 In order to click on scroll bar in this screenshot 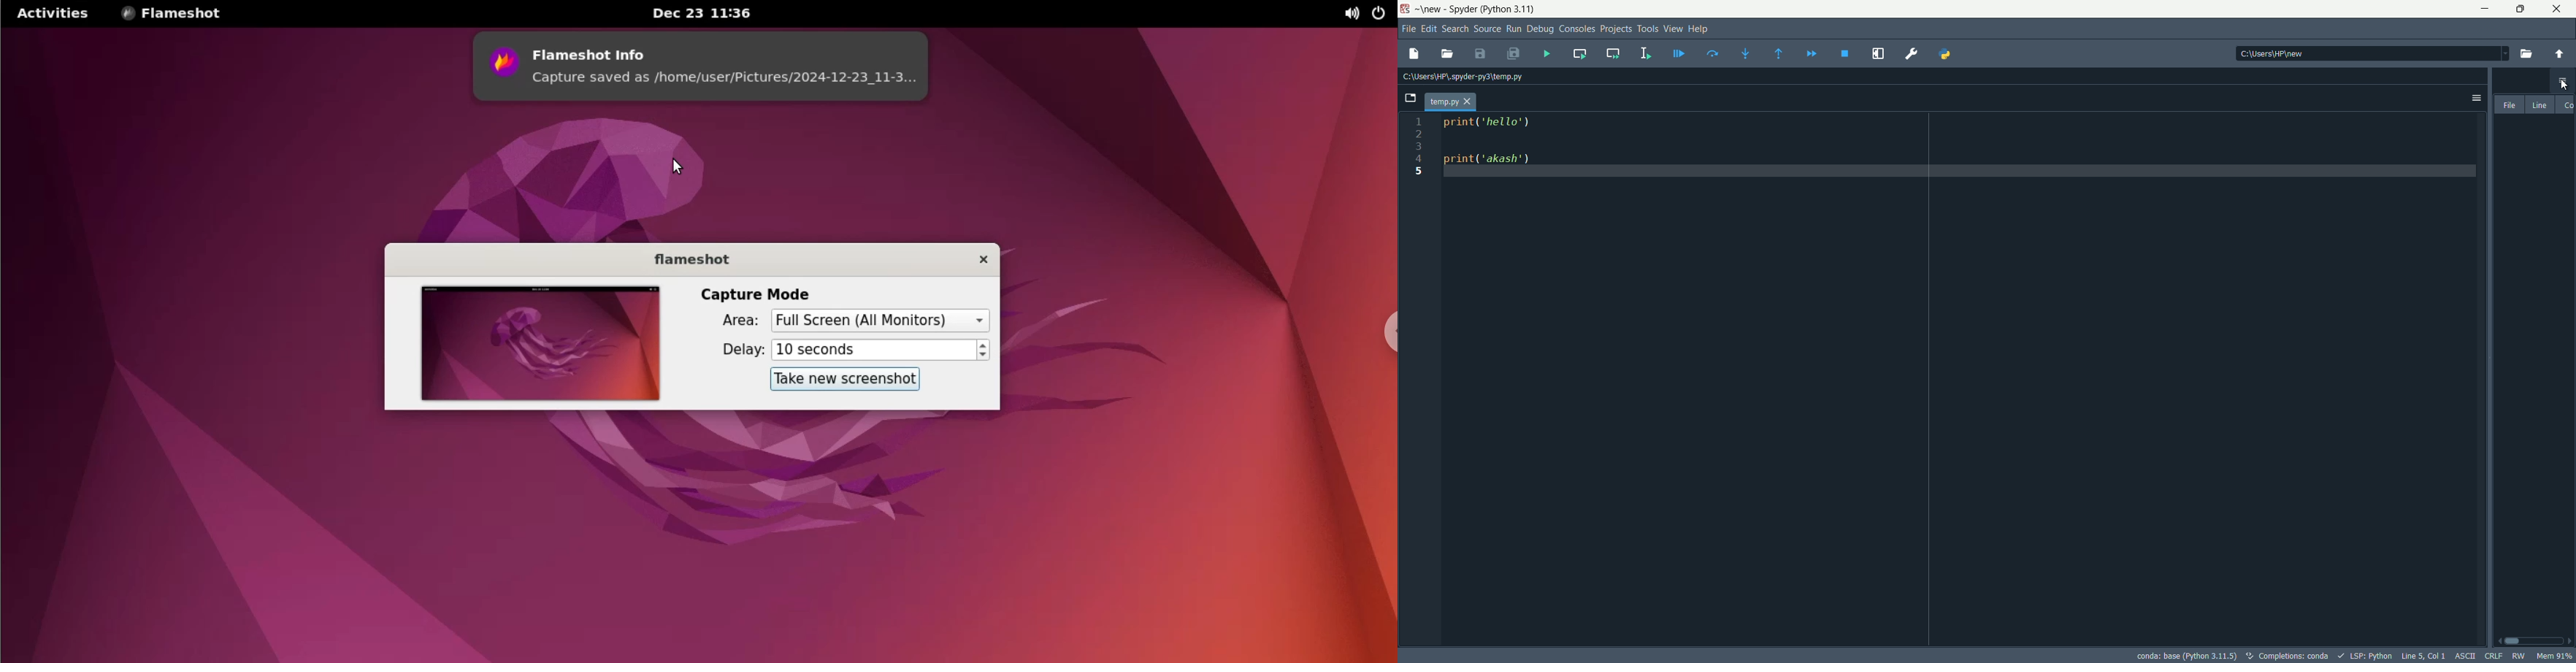, I will do `click(2536, 638)`.